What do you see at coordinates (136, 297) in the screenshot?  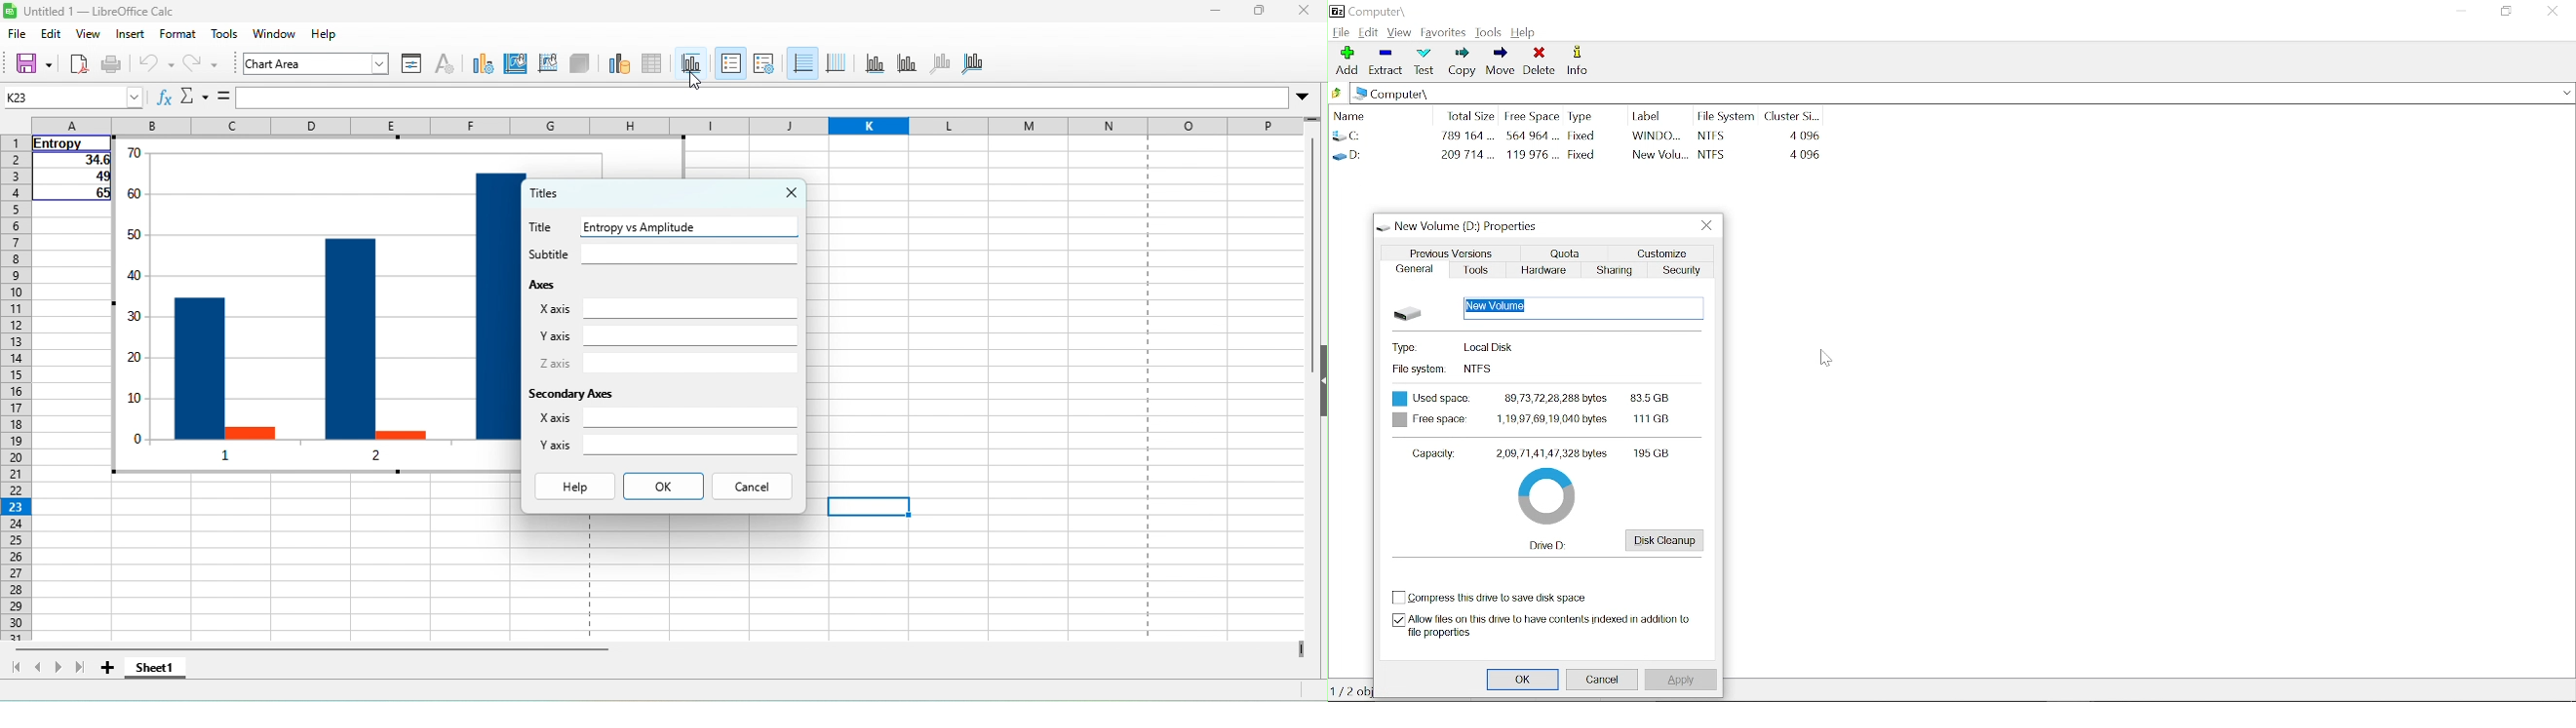 I see `y axis values` at bounding box center [136, 297].